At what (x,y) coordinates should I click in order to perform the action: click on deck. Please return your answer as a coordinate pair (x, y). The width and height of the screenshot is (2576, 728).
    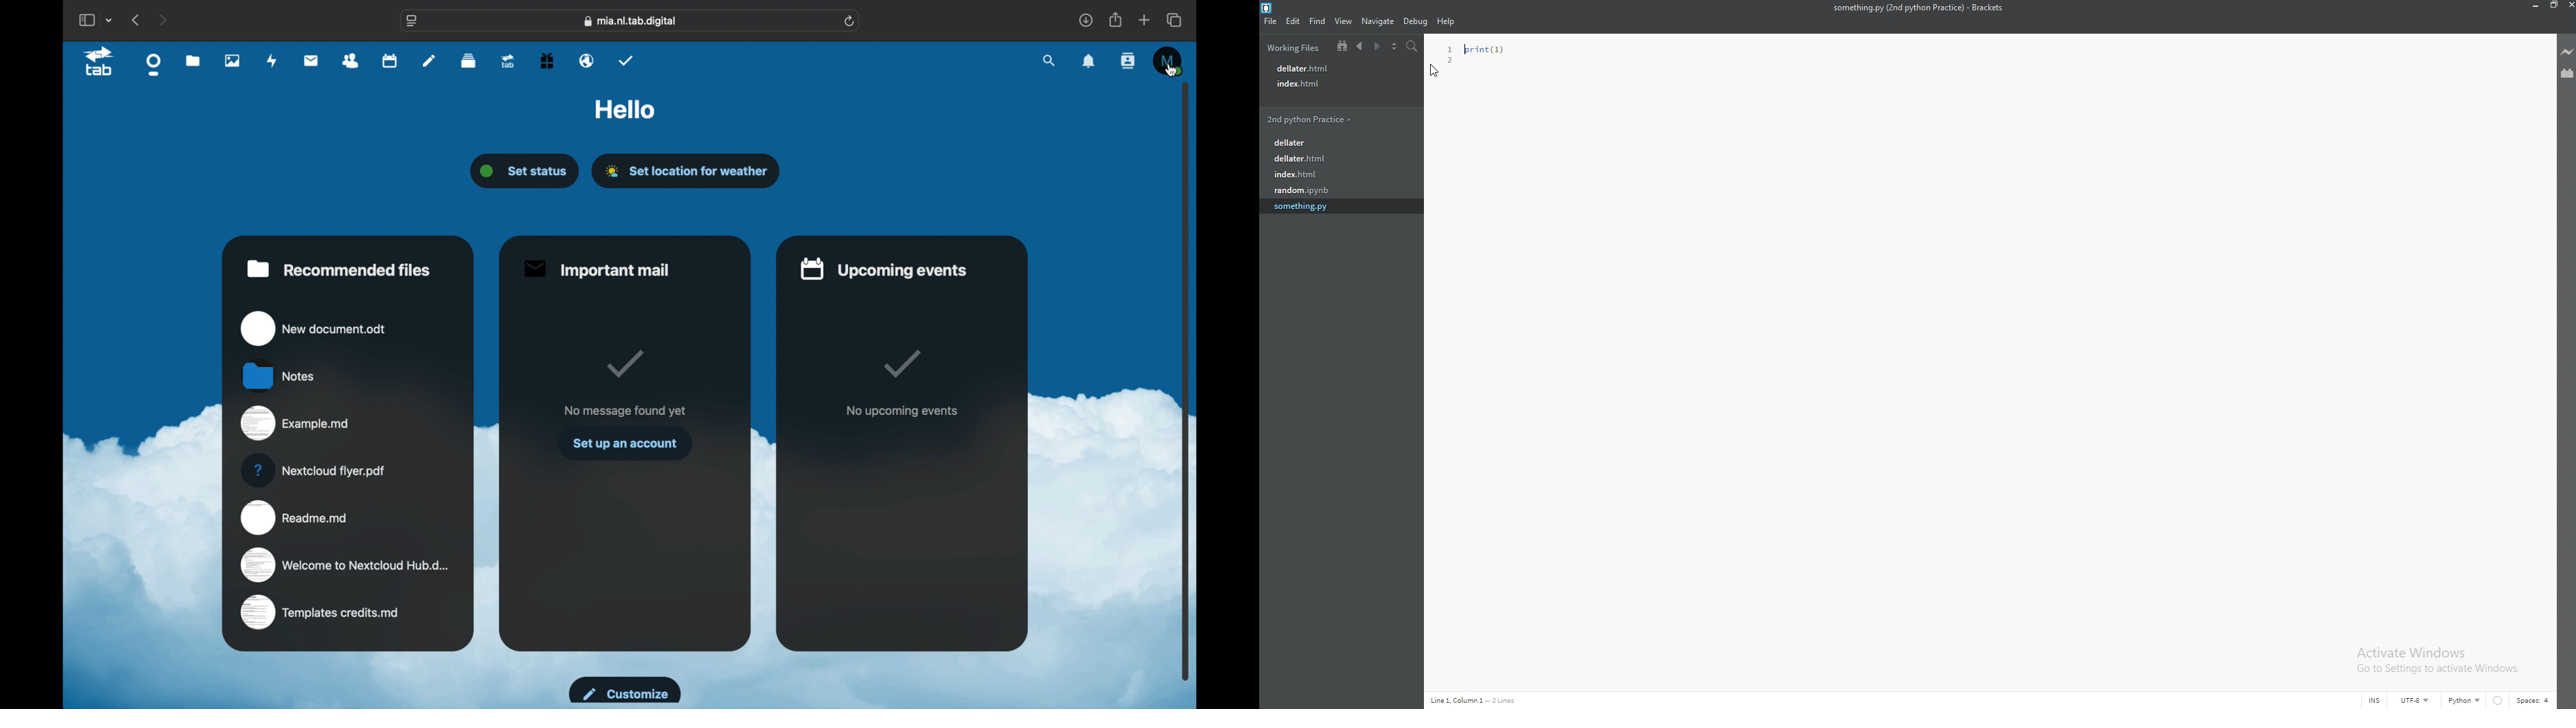
    Looking at the image, I should click on (468, 61).